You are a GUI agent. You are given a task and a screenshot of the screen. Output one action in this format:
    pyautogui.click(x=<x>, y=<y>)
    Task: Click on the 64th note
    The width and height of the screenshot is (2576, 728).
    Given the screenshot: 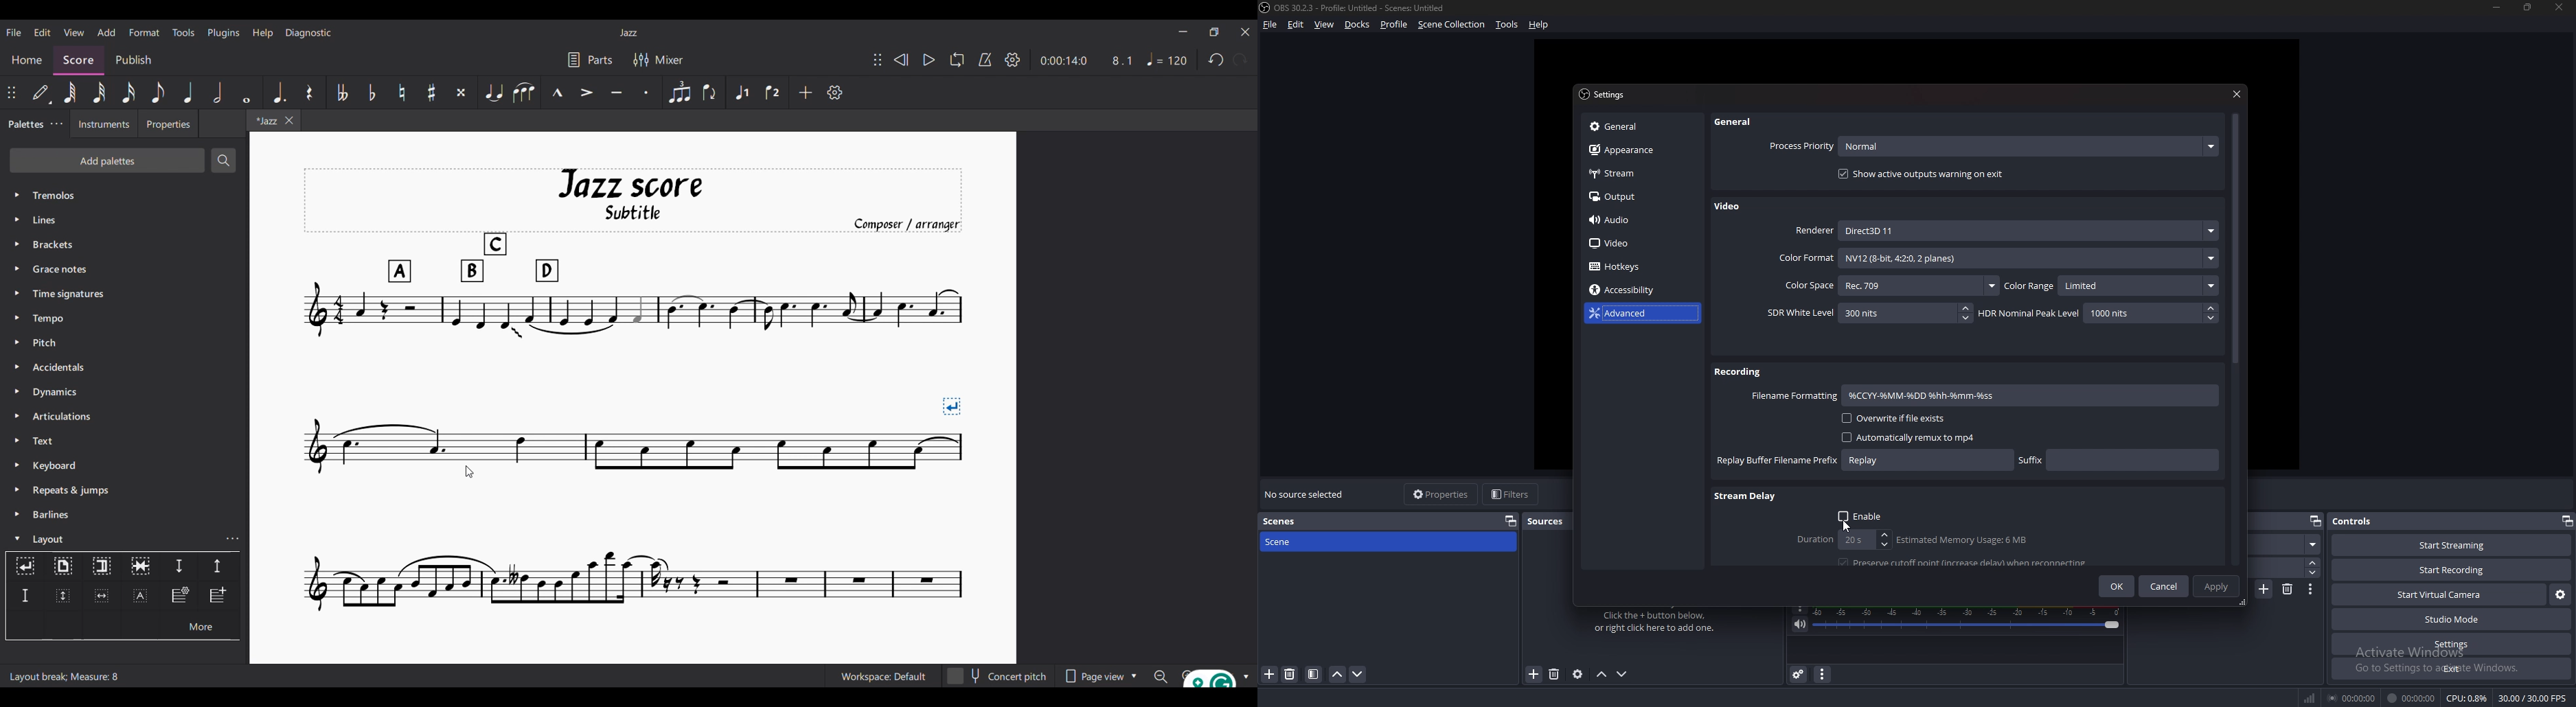 What is the action you would take?
    pyautogui.click(x=71, y=93)
    